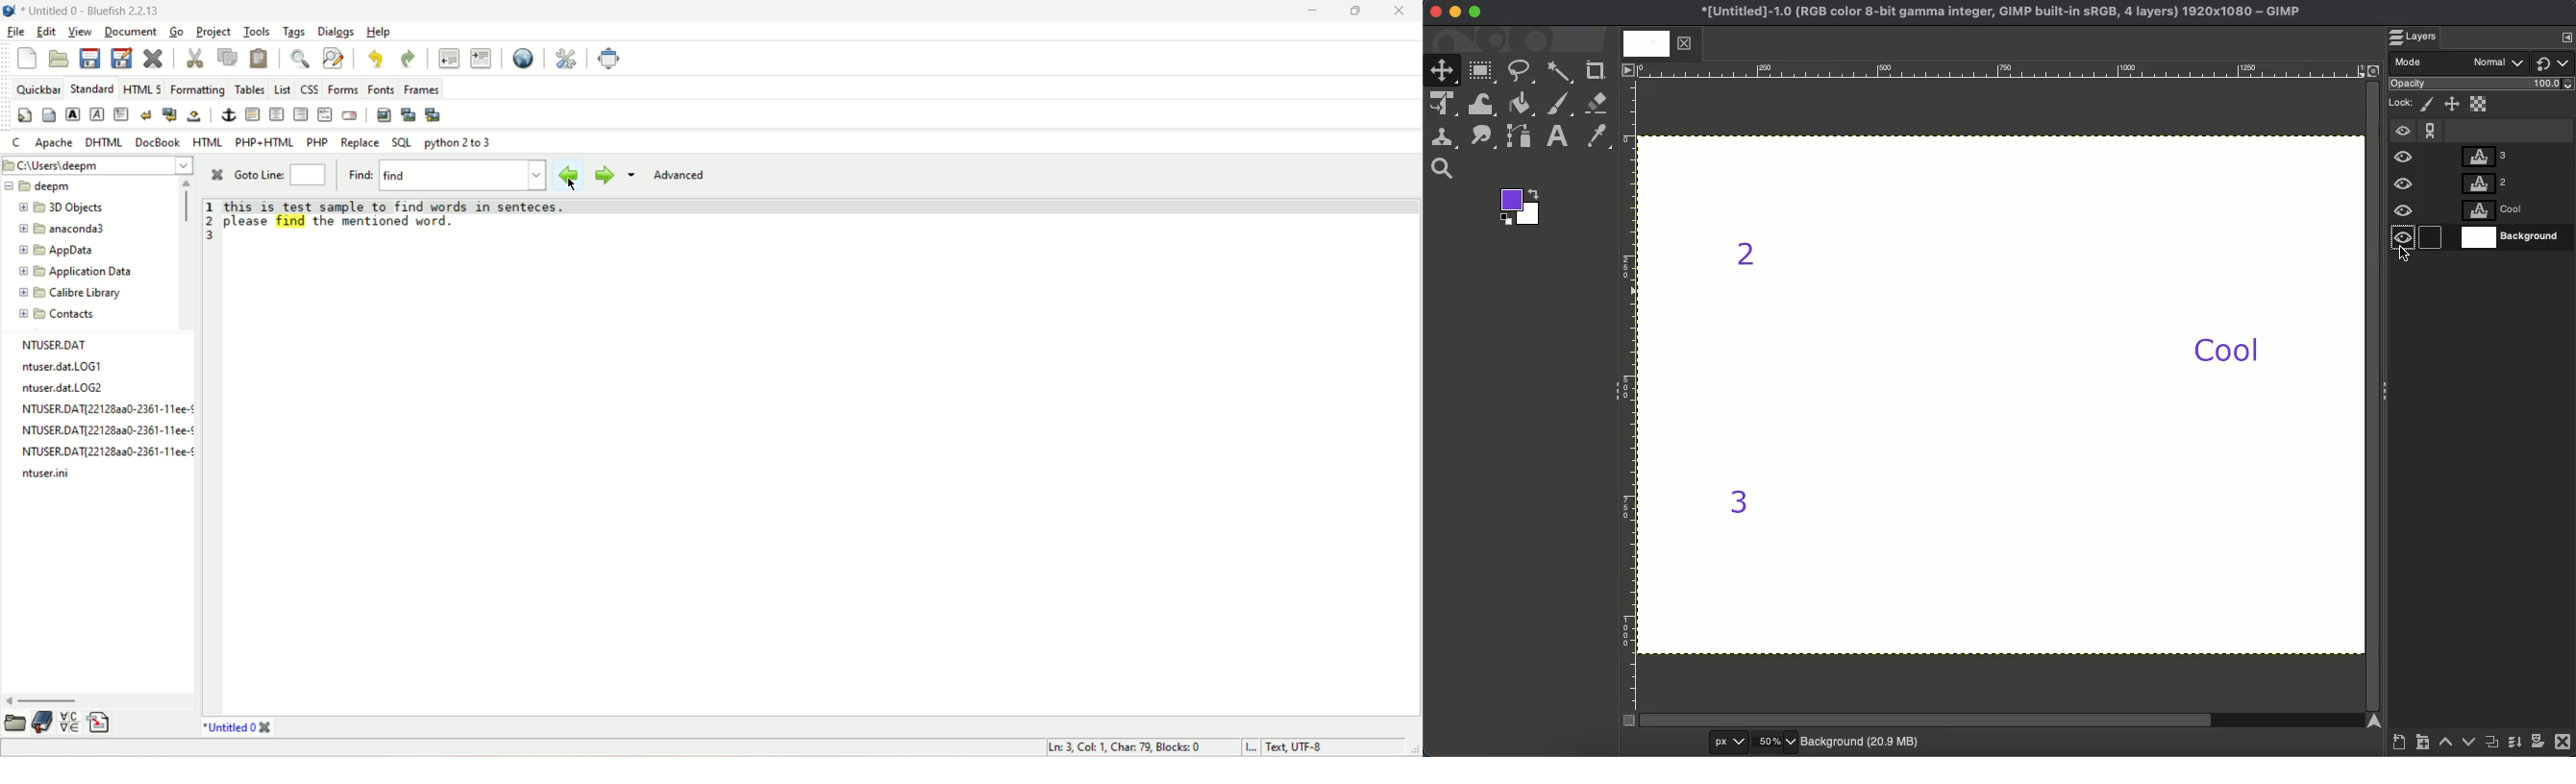 The image size is (2576, 784). What do you see at coordinates (47, 31) in the screenshot?
I see `edit` at bounding box center [47, 31].